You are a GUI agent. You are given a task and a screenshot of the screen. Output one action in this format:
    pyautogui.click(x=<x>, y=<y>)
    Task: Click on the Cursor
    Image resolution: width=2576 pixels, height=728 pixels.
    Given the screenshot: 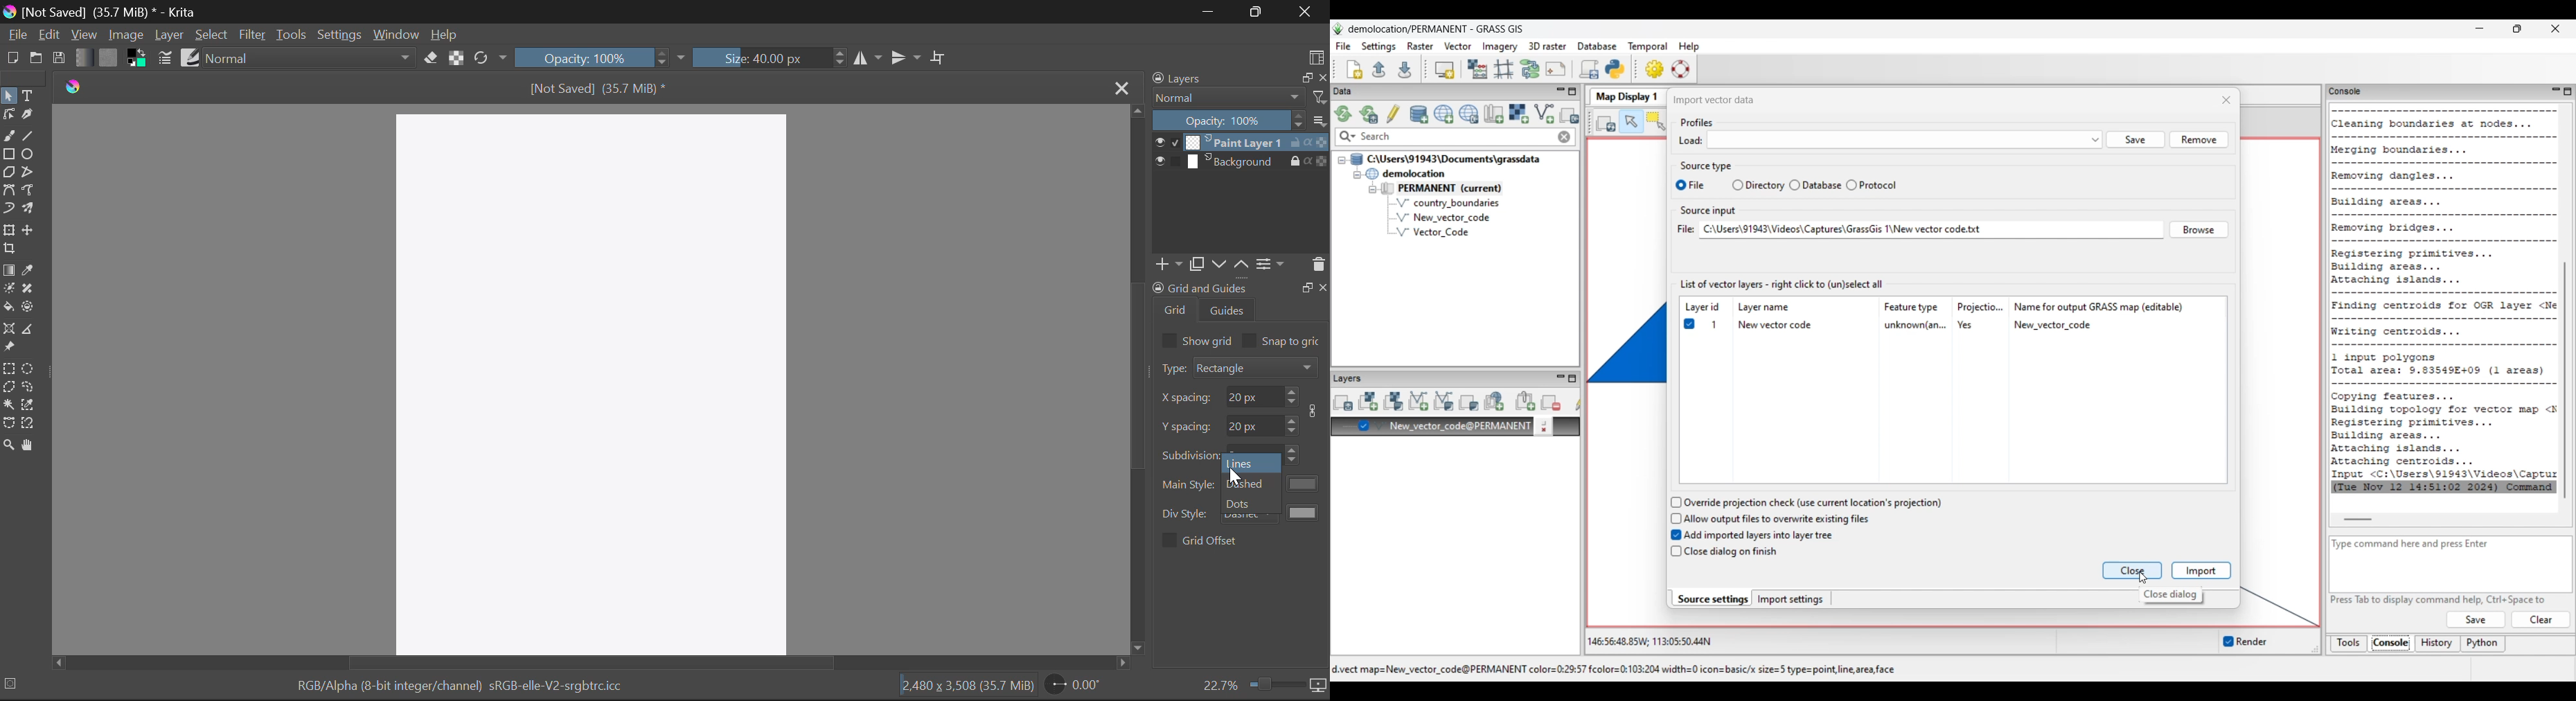 What is the action you would take?
    pyautogui.click(x=1236, y=475)
    